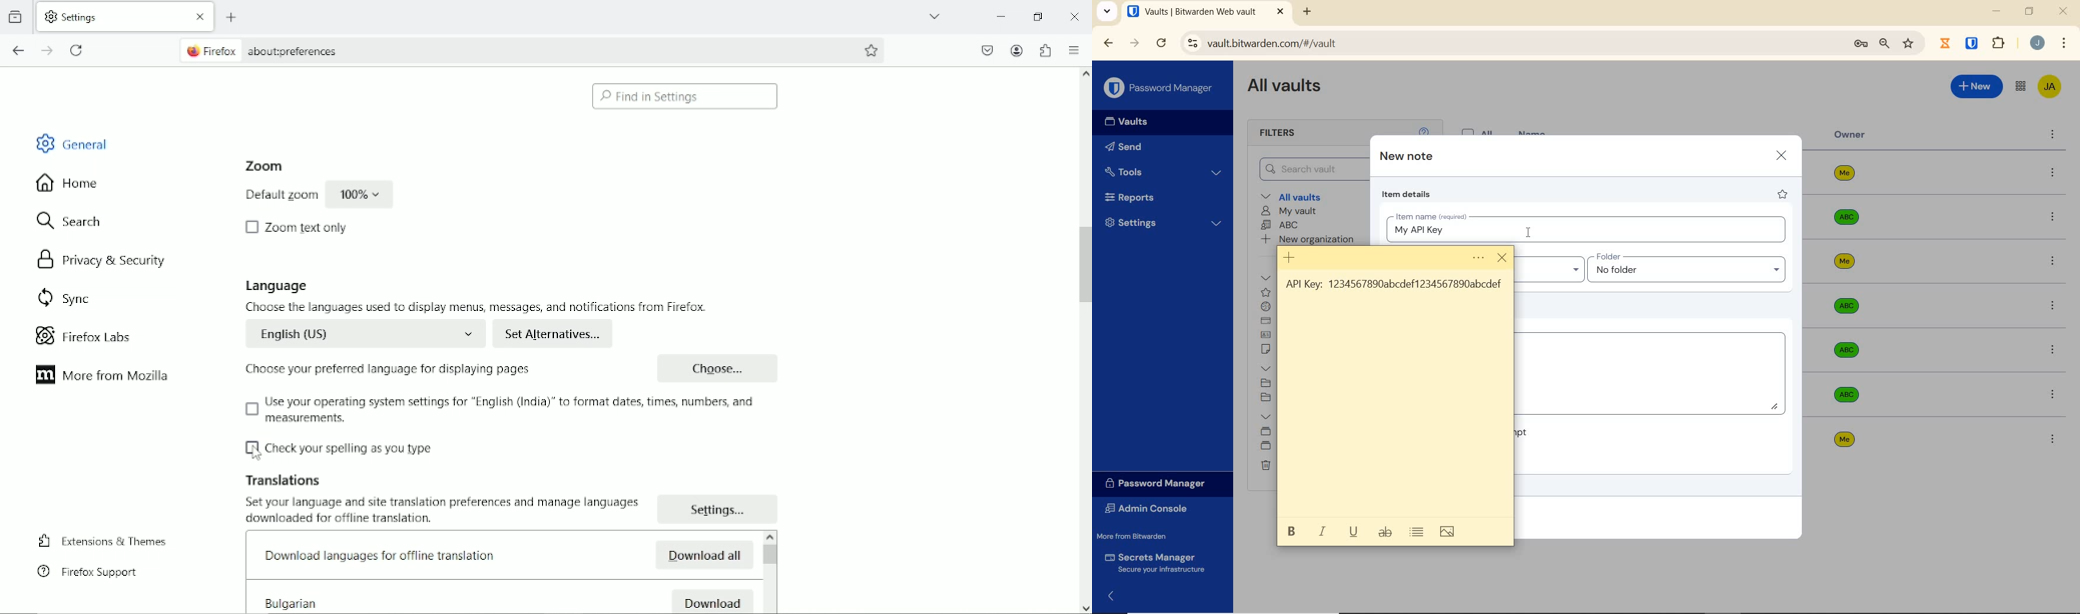 The height and width of the screenshot is (616, 2100). Describe the element at coordinates (2038, 44) in the screenshot. I see `Account` at that location.